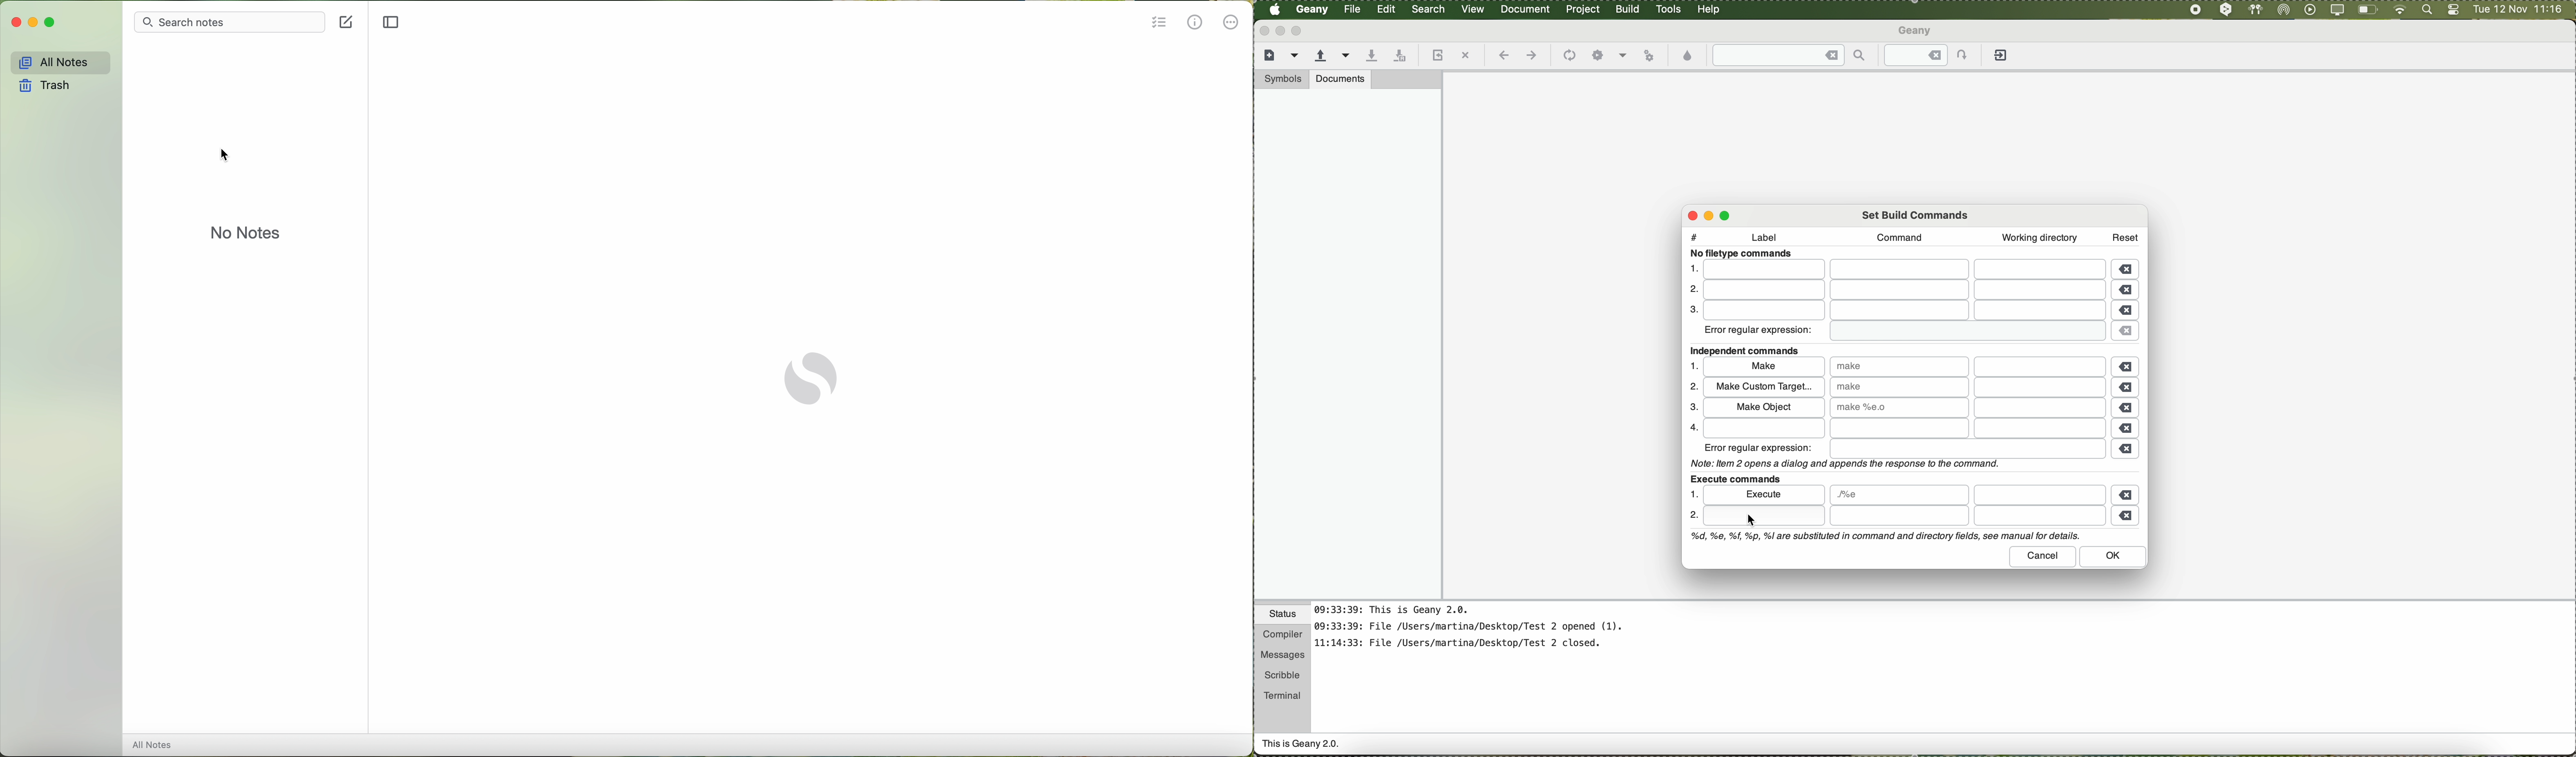  I want to click on view, so click(1473, 8).